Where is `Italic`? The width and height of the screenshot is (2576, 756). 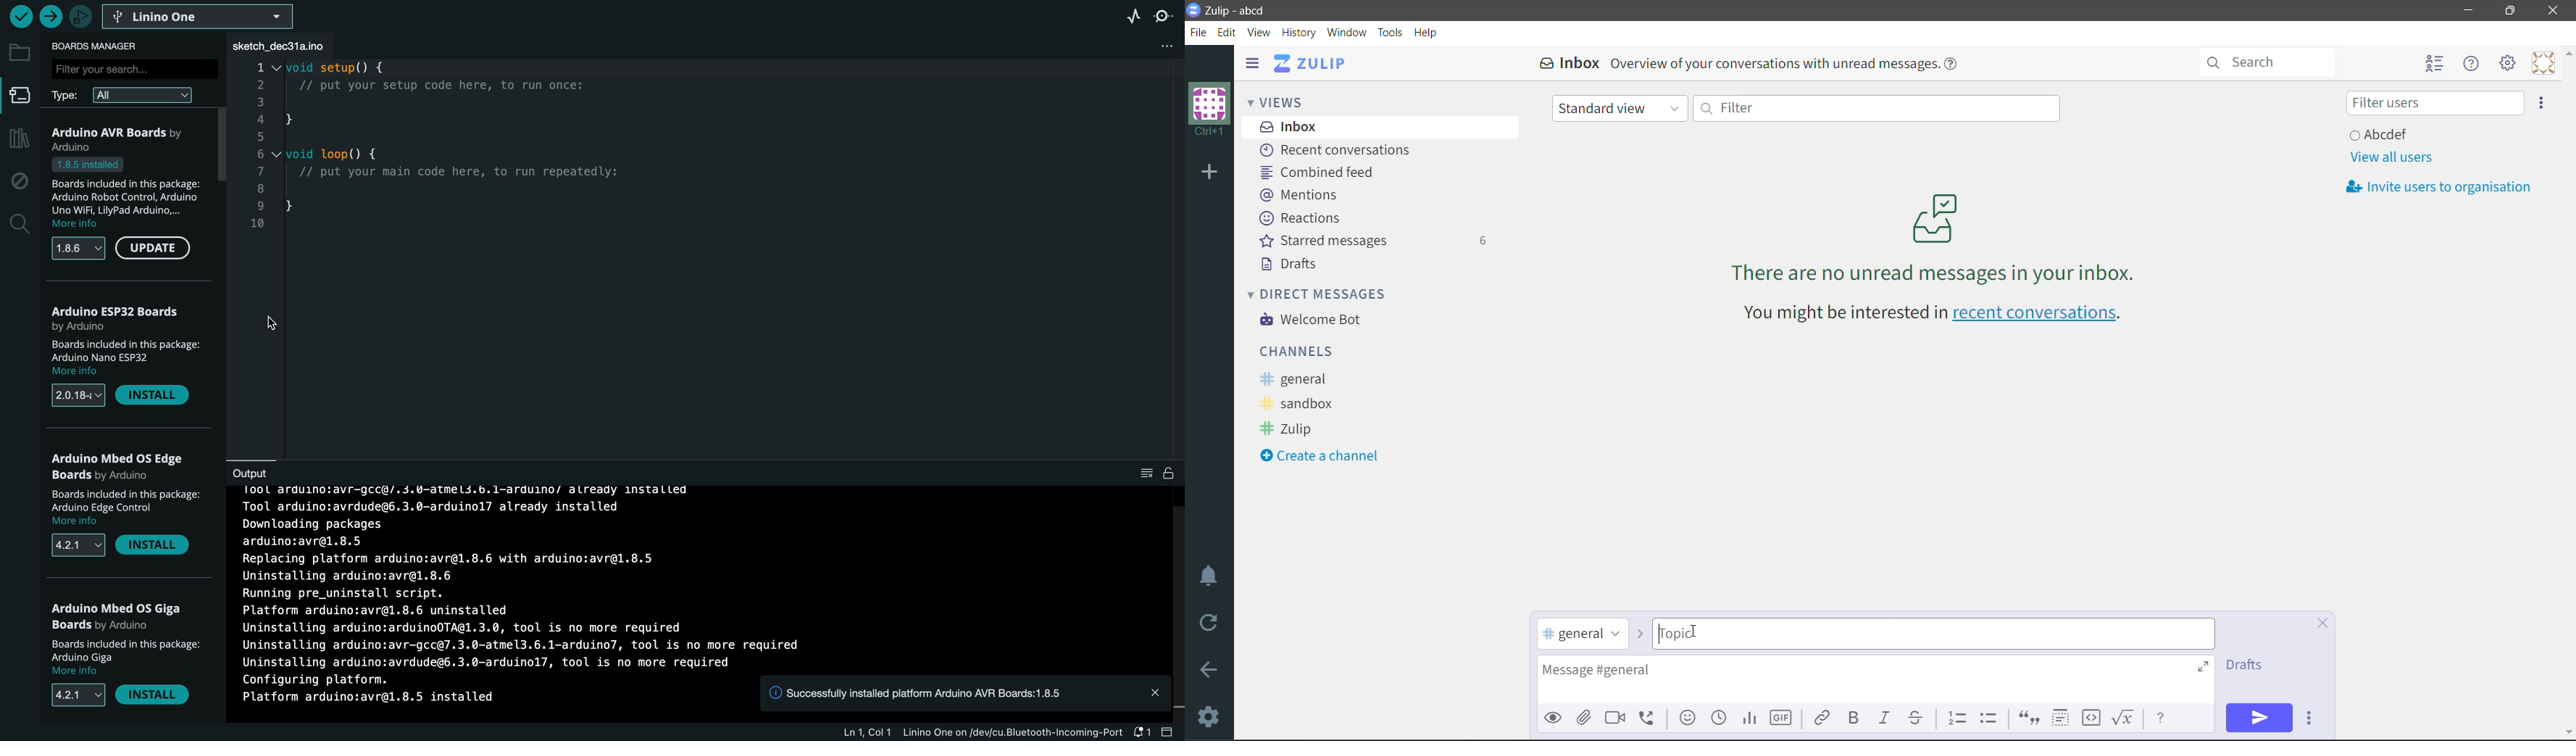
Italic is located at coordinates (1883, 718).